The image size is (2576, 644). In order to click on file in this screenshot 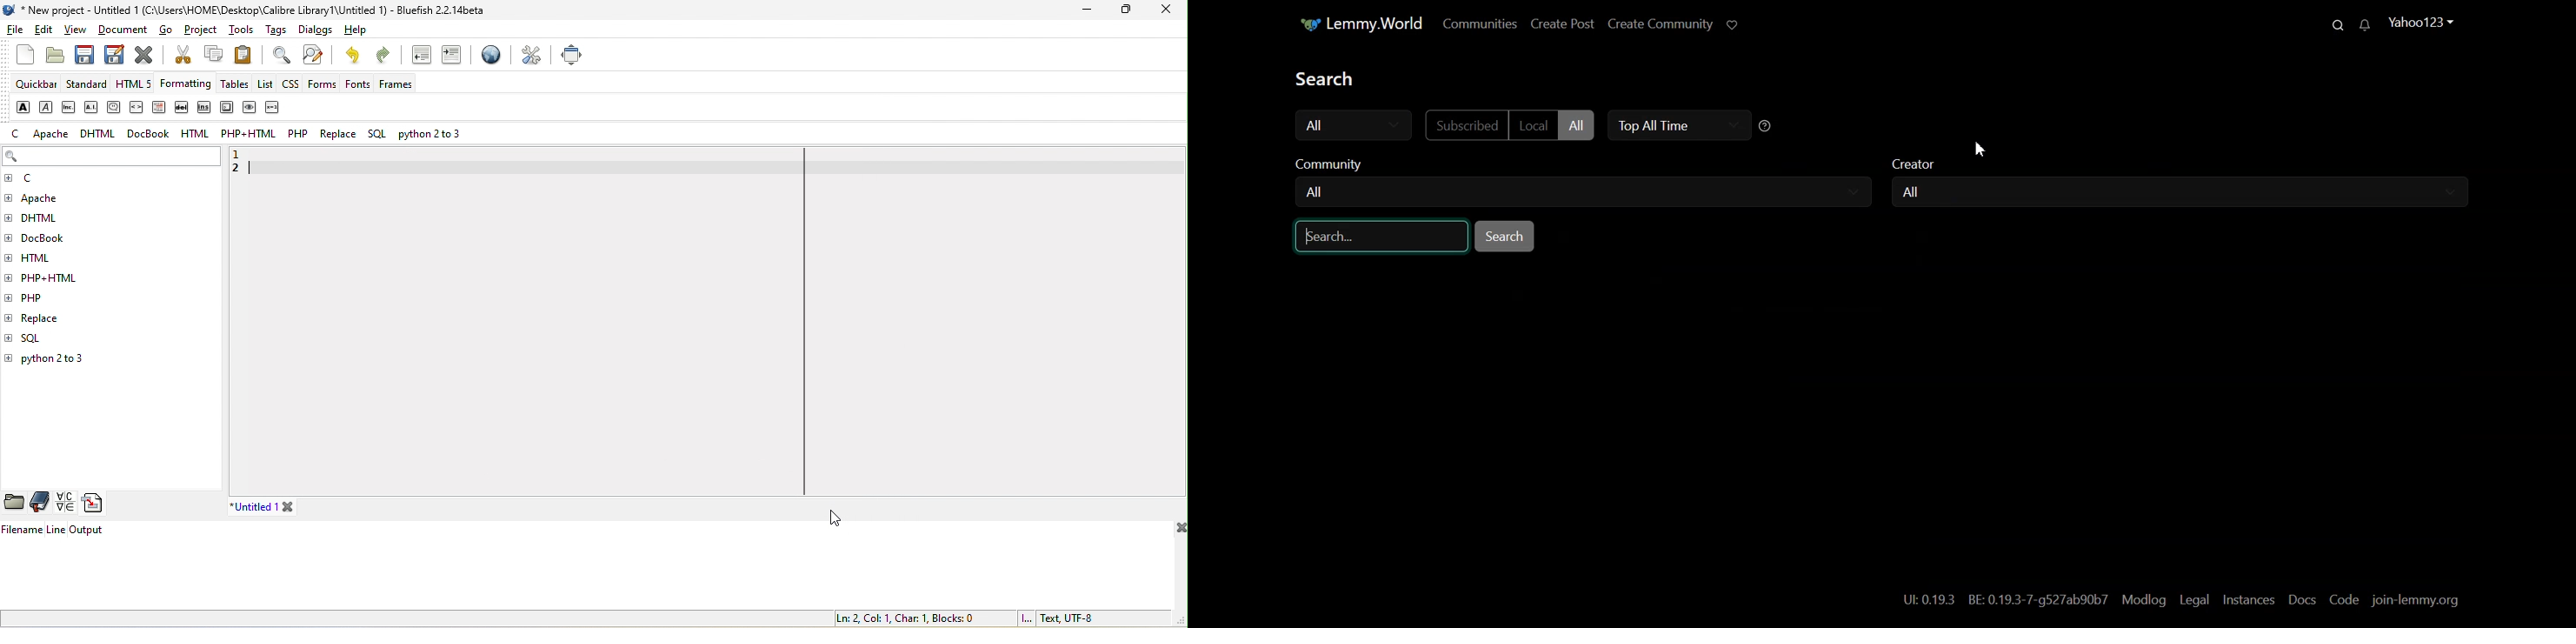, I will do `click(16, 30)`.